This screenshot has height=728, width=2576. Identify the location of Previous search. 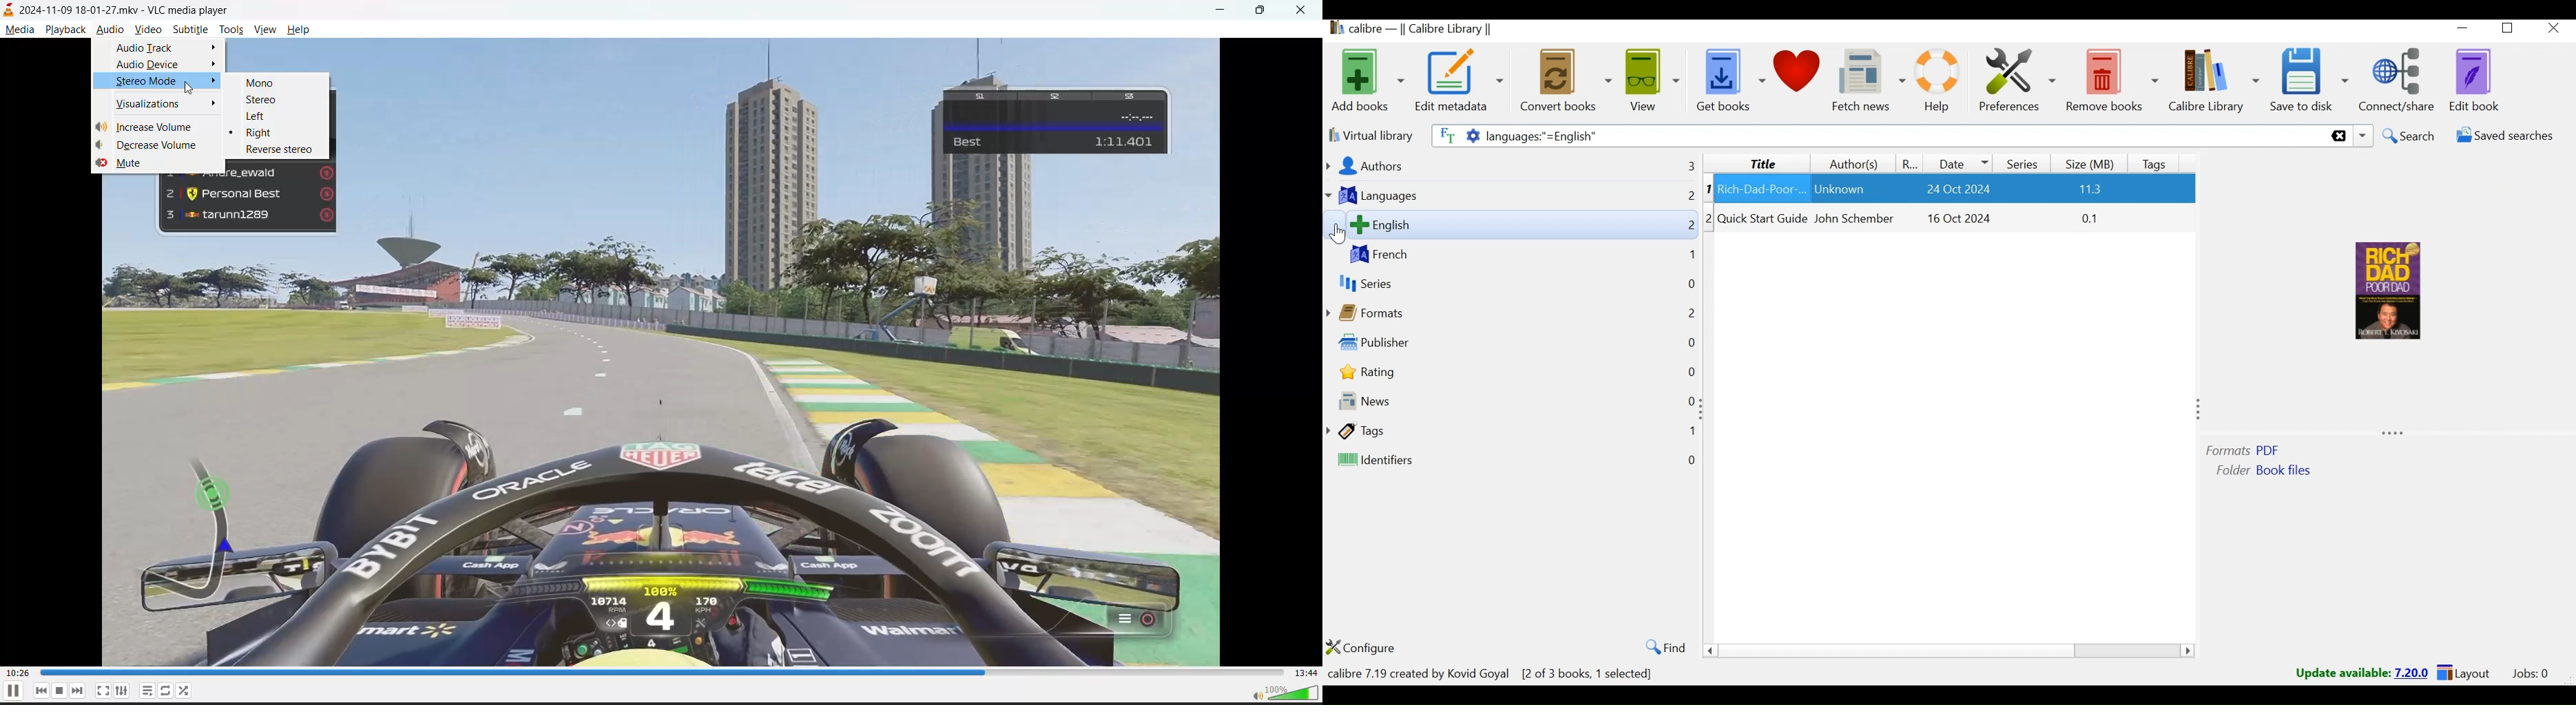
(2363, 137).